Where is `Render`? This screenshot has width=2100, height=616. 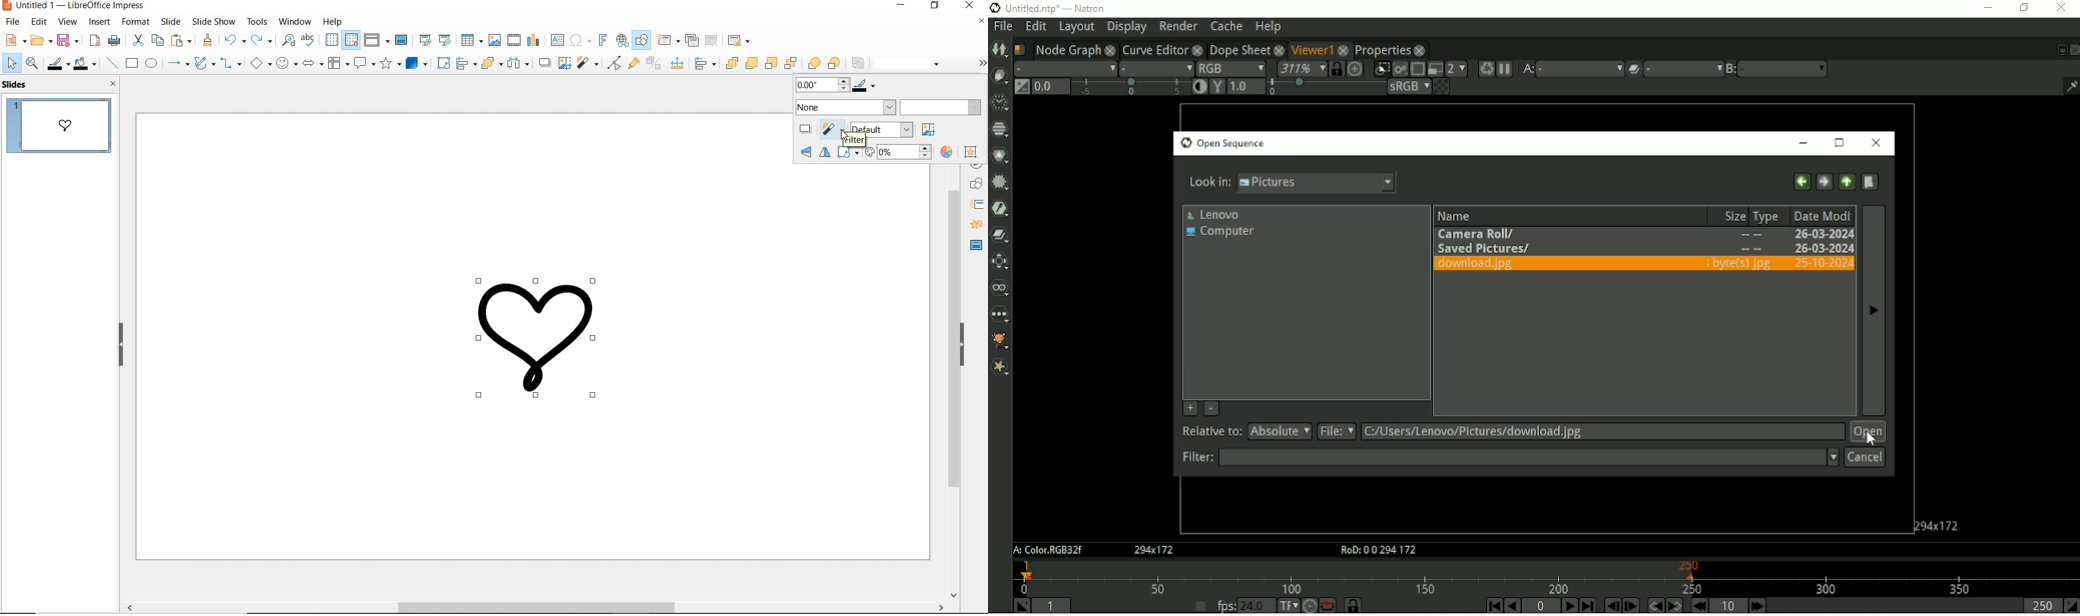
Render is located at coordinates (1178, 26).